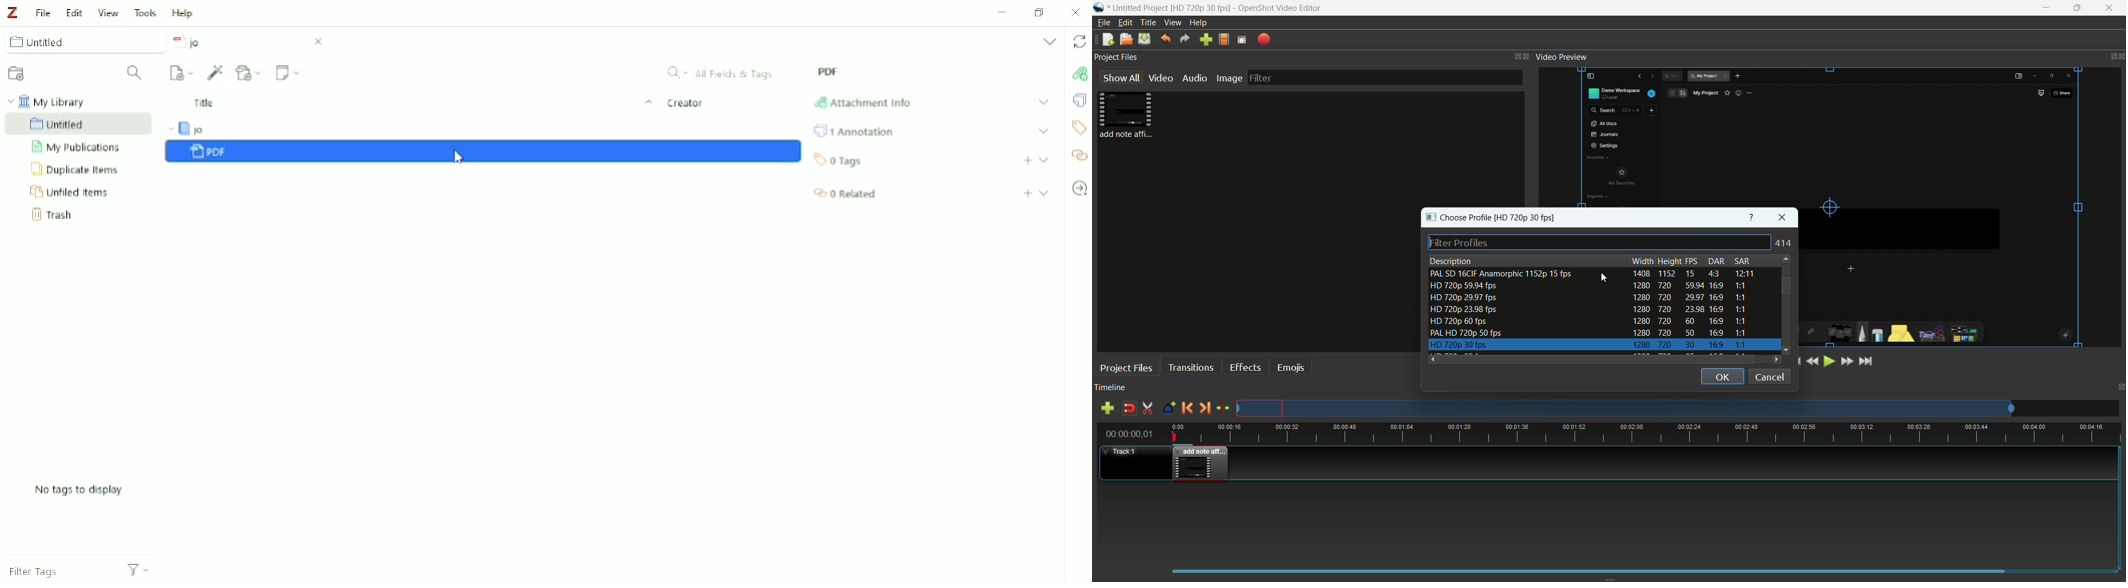 The height and width of the screenshot is (588, 2128). Describe the element at coordinates (1149, 23) in the screenshot. I see `title menu` at that location.